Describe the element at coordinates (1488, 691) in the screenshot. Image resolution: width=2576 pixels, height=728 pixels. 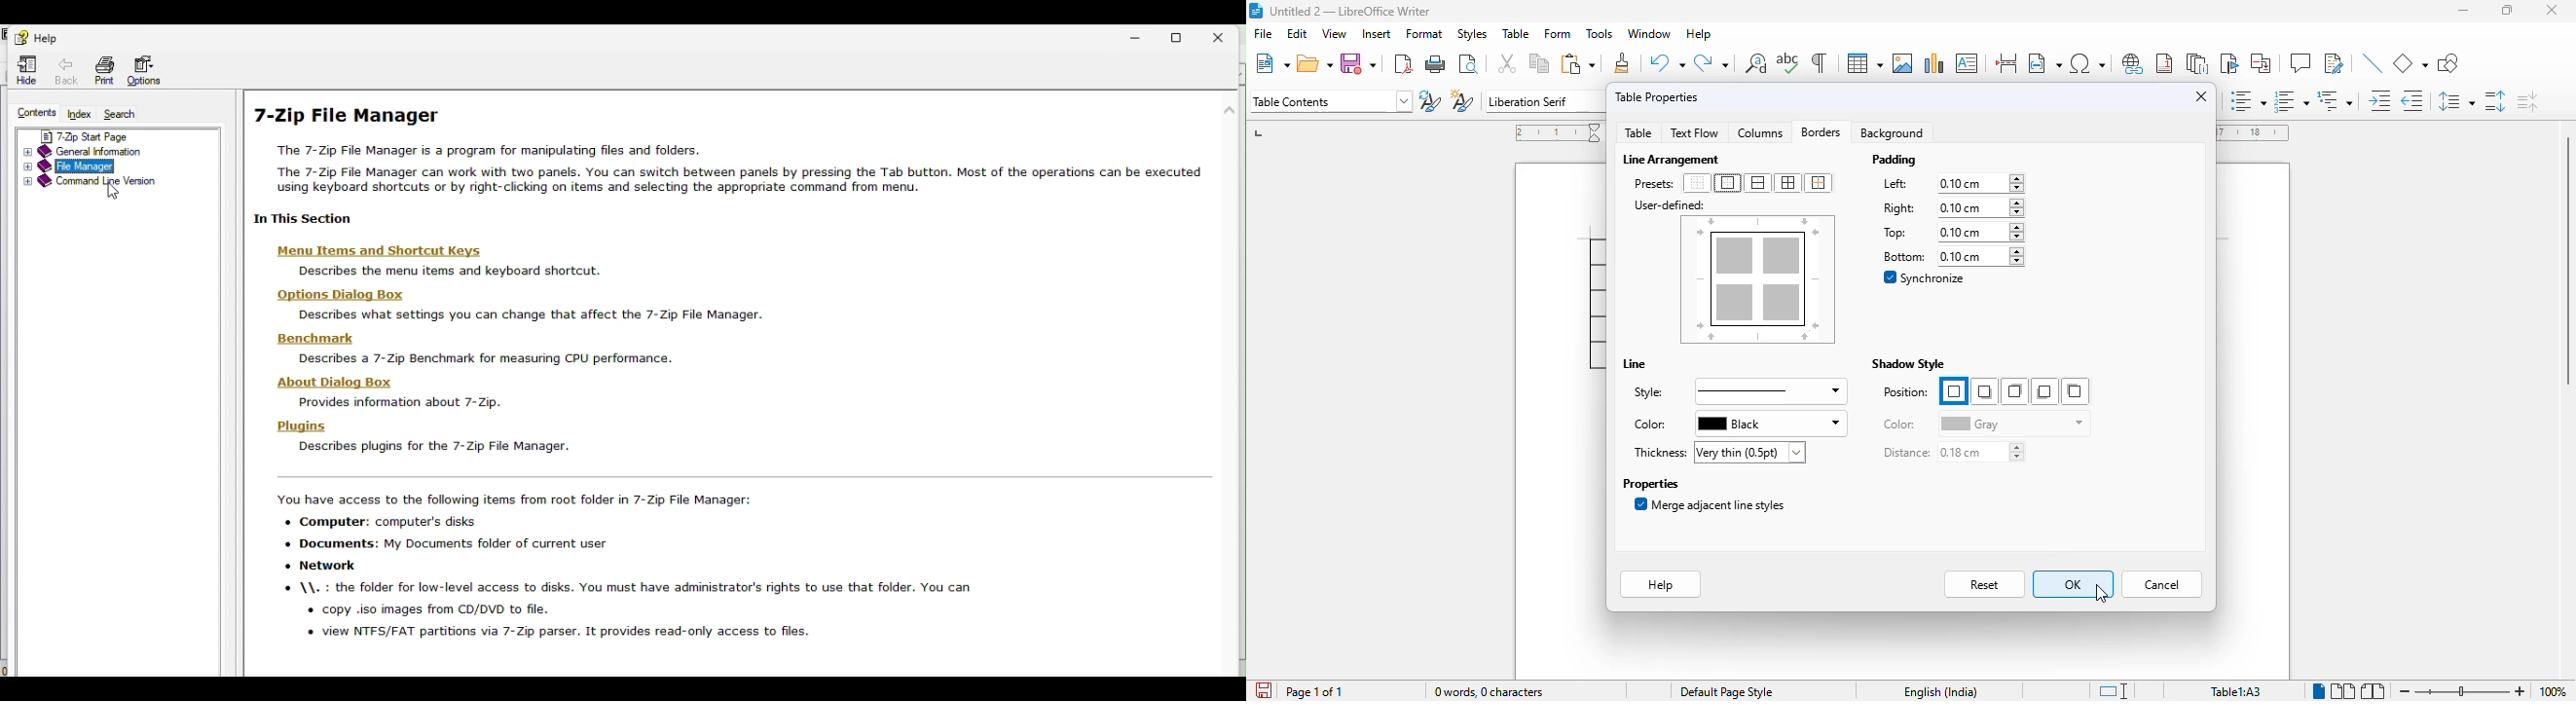
I see `0 words, 0 characters` at that location.